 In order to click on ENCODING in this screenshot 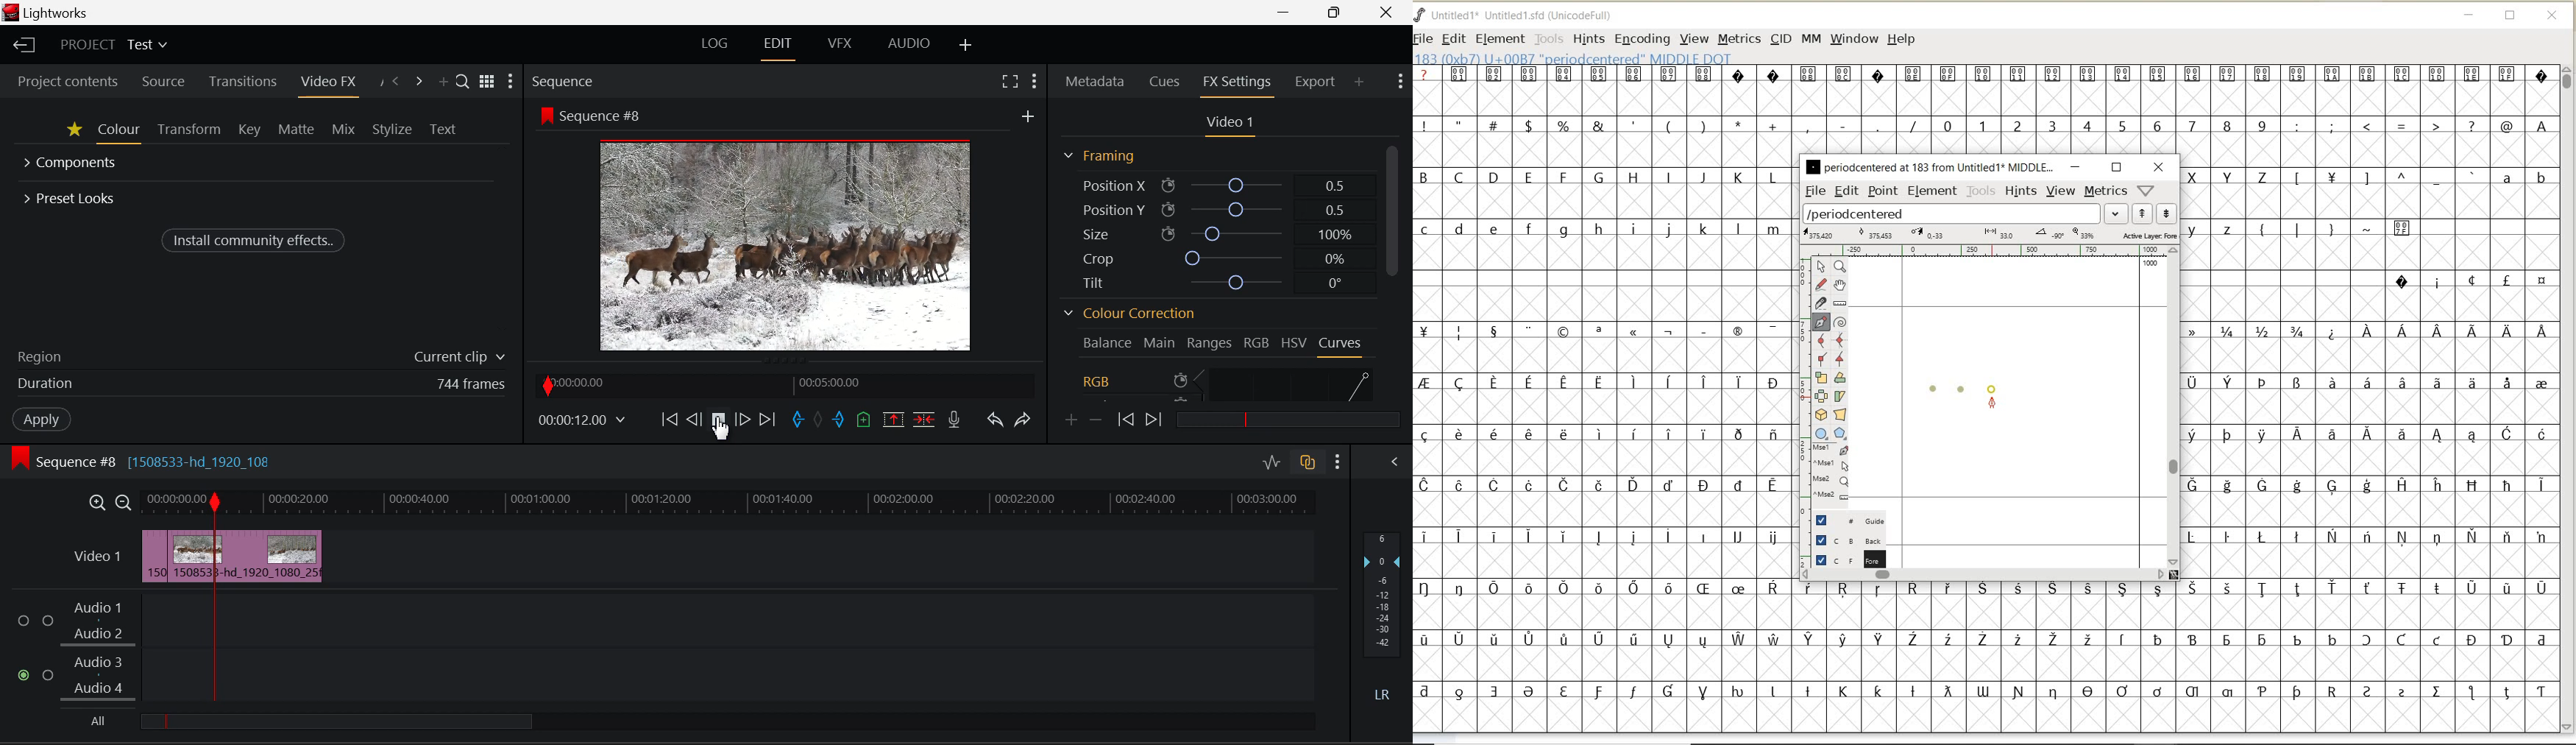, I will do `click(1642, 40)`.